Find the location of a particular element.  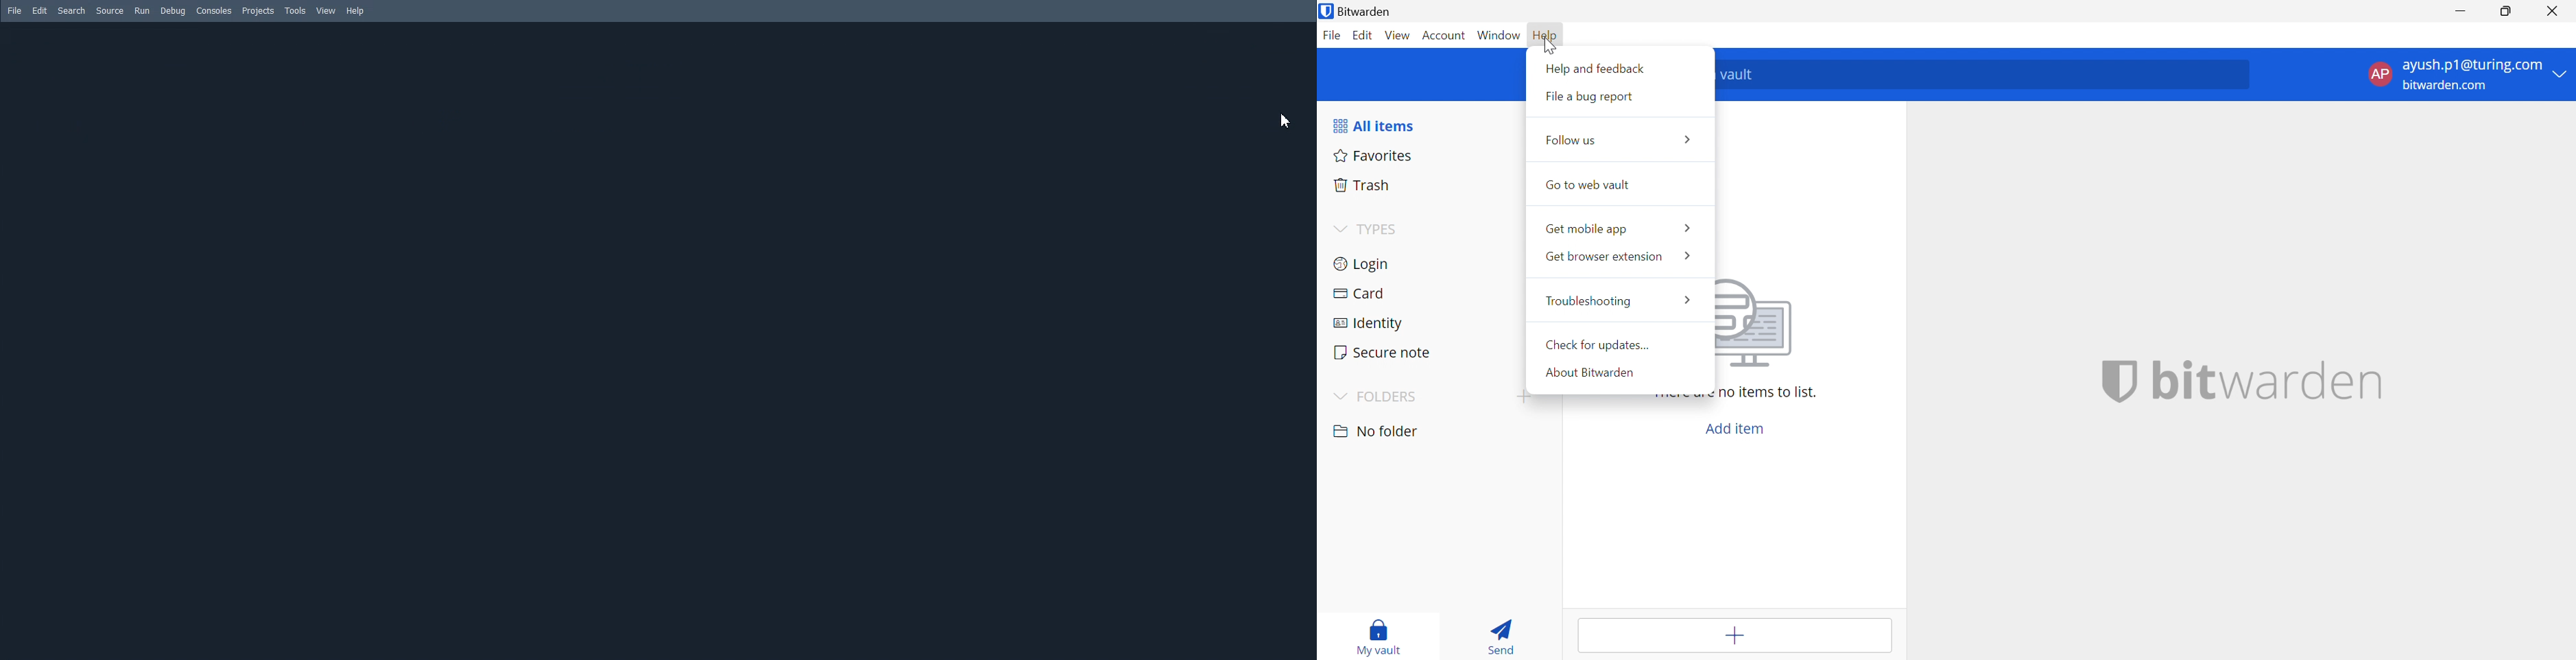

All items is located at coordinates (1425, 125).